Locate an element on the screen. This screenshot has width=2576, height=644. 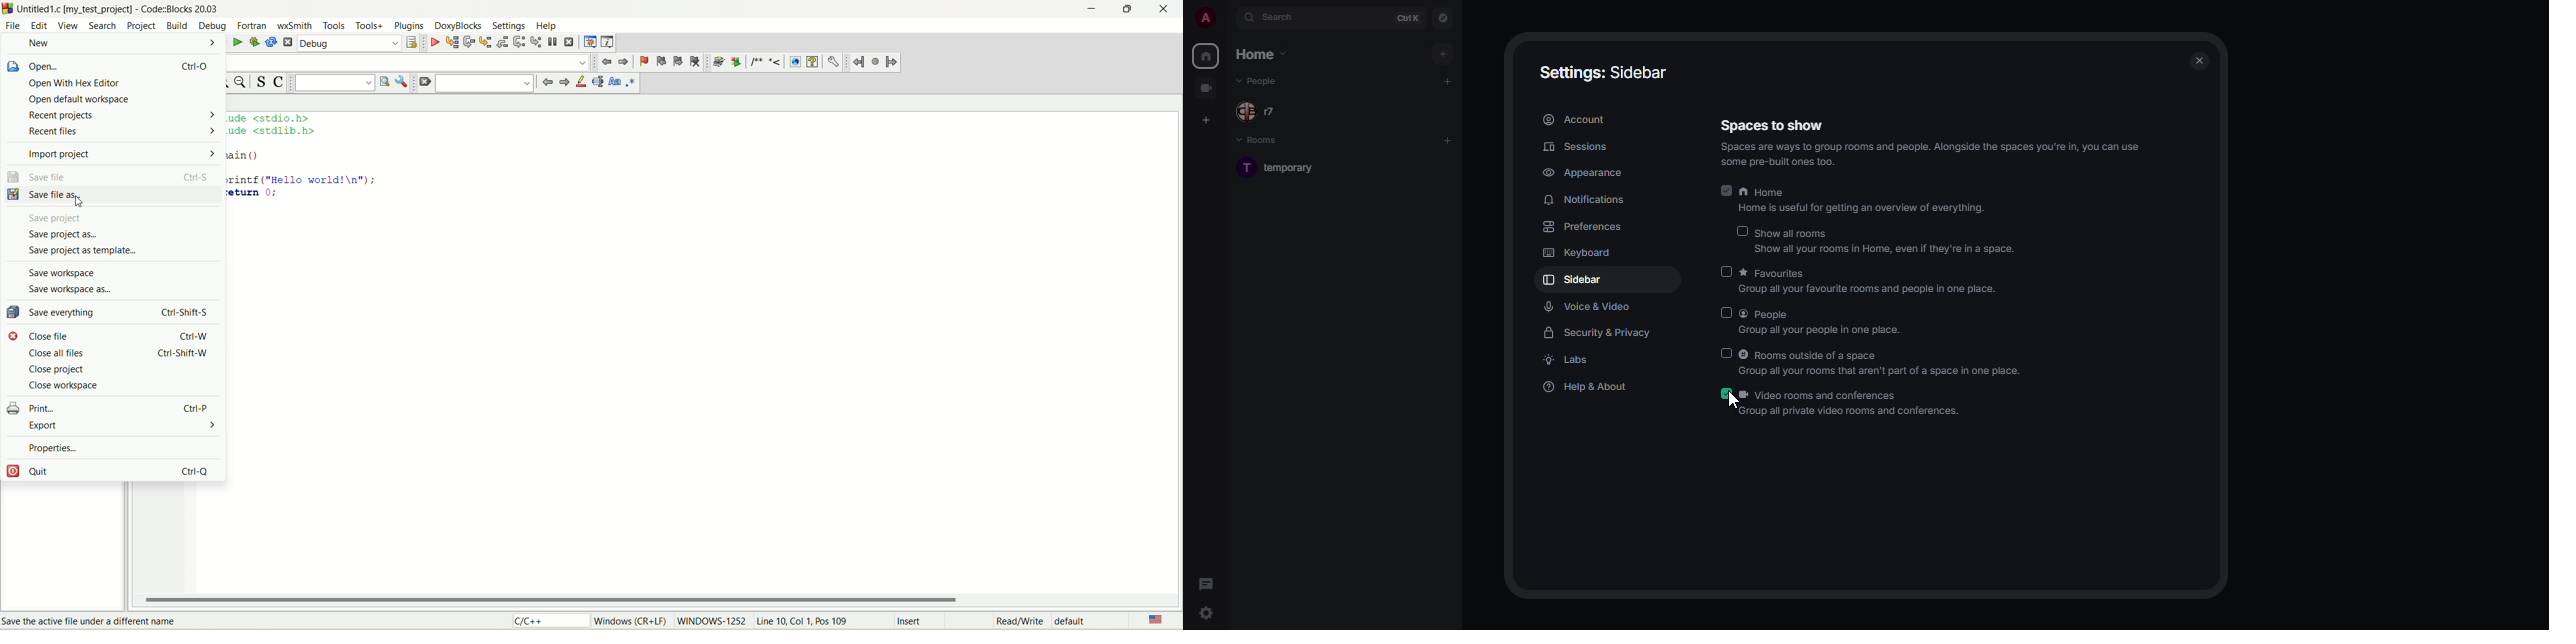
doxywizard is located at coordinates (717, 62).